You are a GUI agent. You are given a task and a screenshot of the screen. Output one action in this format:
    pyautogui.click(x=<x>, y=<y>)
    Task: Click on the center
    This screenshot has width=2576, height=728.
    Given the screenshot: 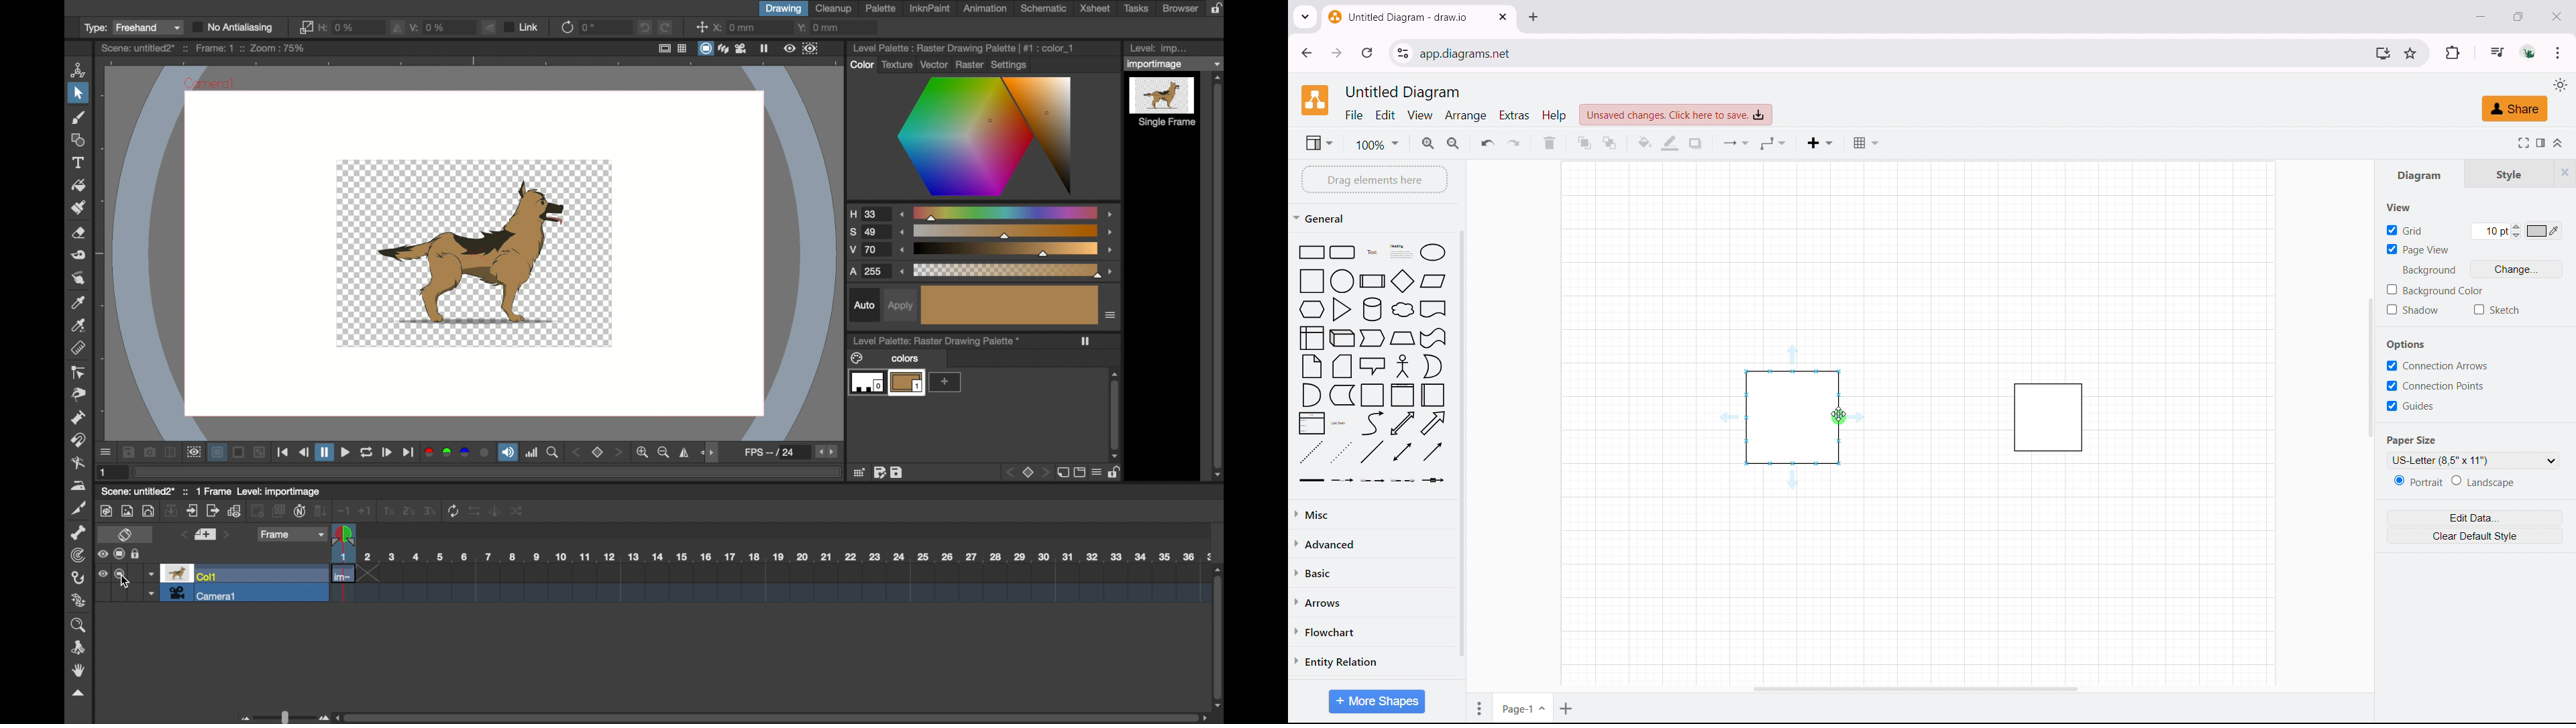 What is the action you would take?
    pyautogui.click(x=701, y=26)
    